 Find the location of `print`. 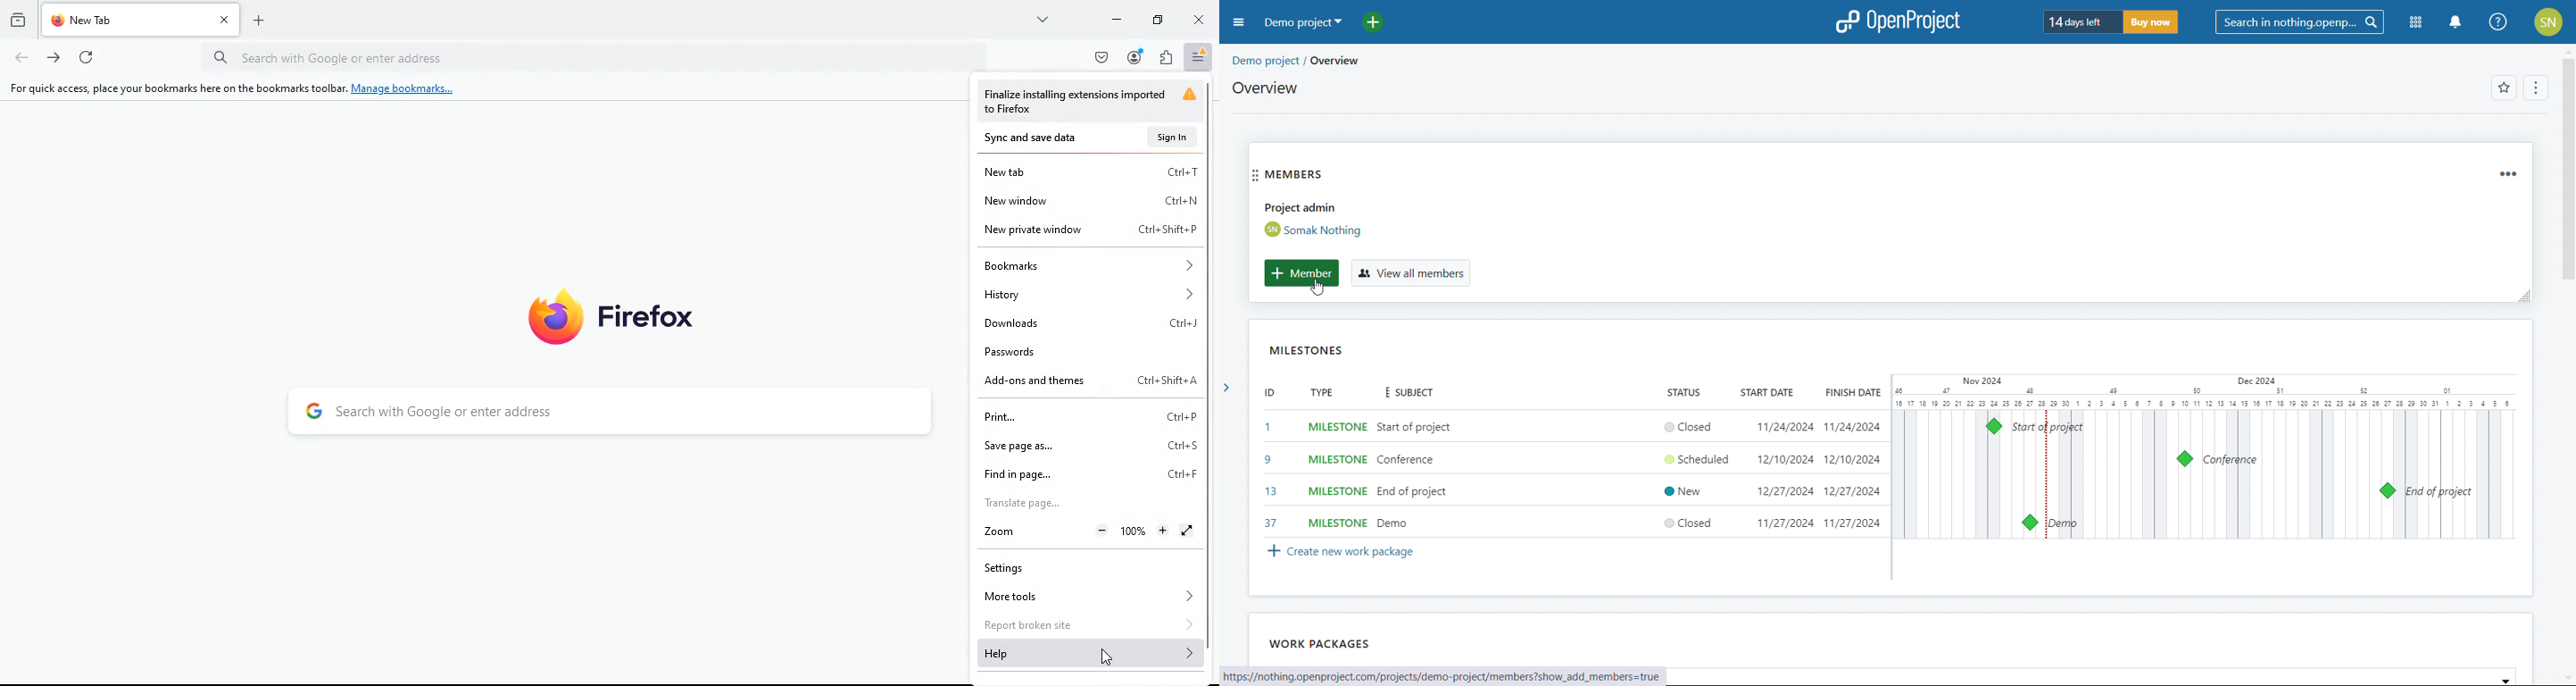

print is located at coordinates (1091, 417).